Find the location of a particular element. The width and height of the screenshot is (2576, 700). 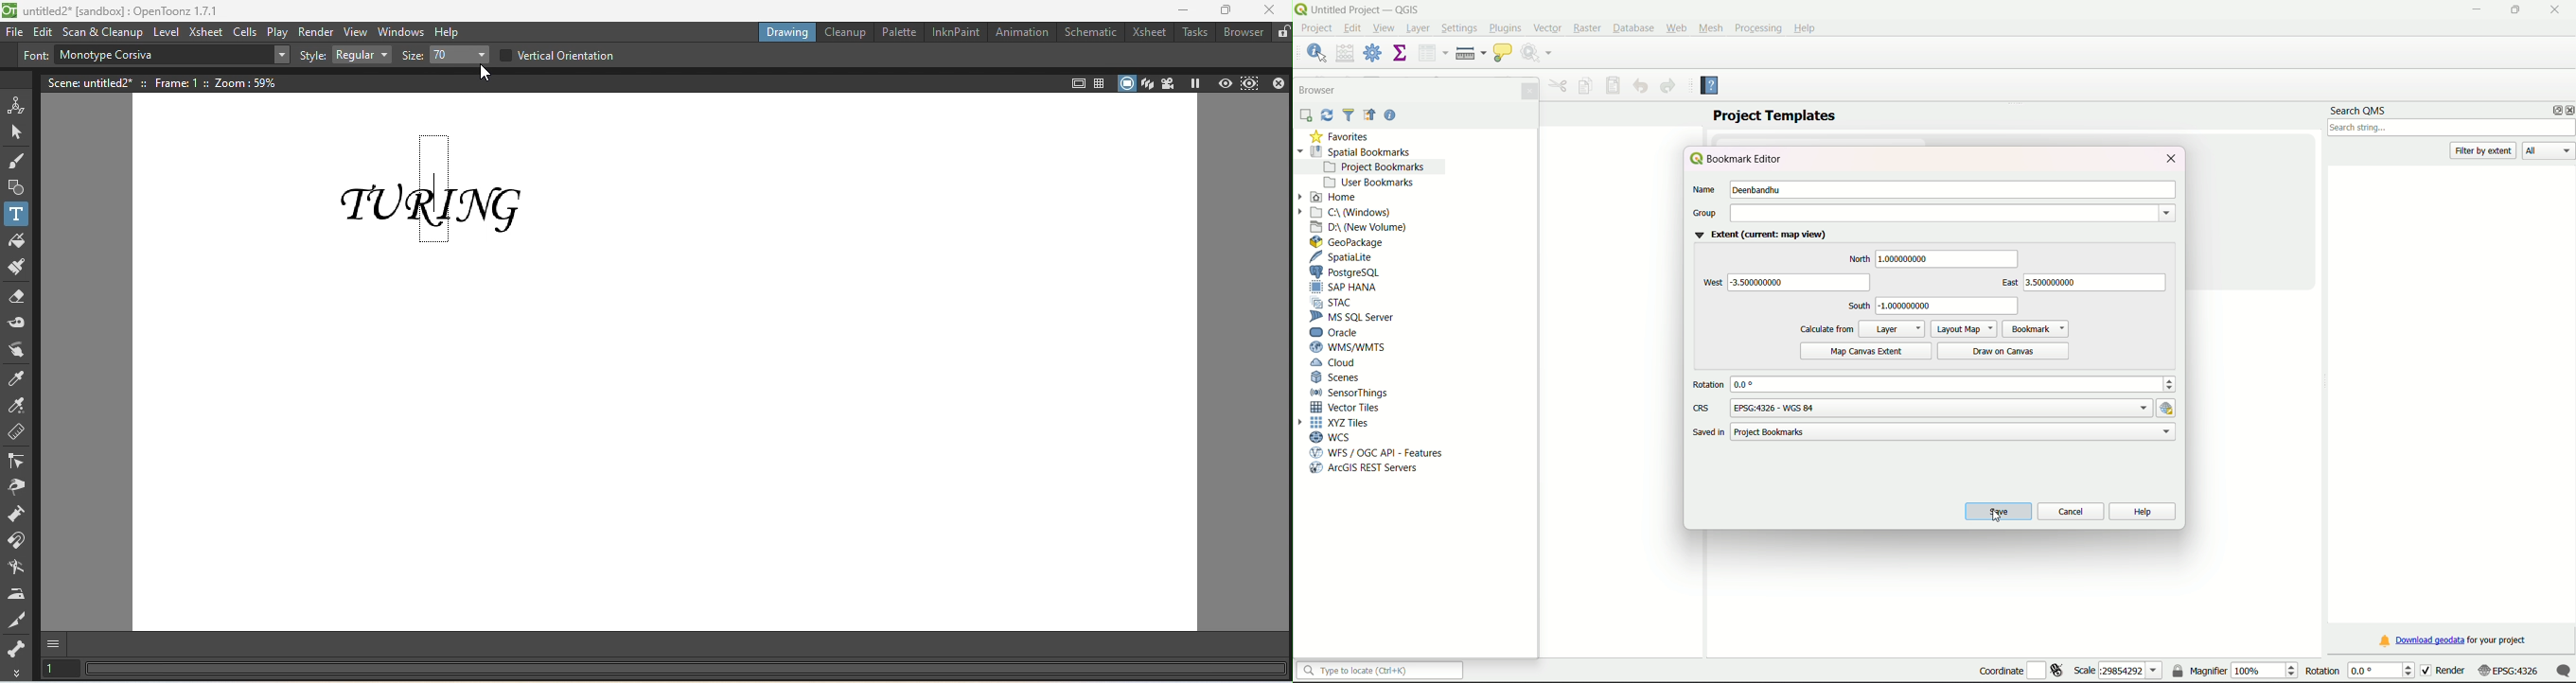

save is located at coordinates (1998, 511).